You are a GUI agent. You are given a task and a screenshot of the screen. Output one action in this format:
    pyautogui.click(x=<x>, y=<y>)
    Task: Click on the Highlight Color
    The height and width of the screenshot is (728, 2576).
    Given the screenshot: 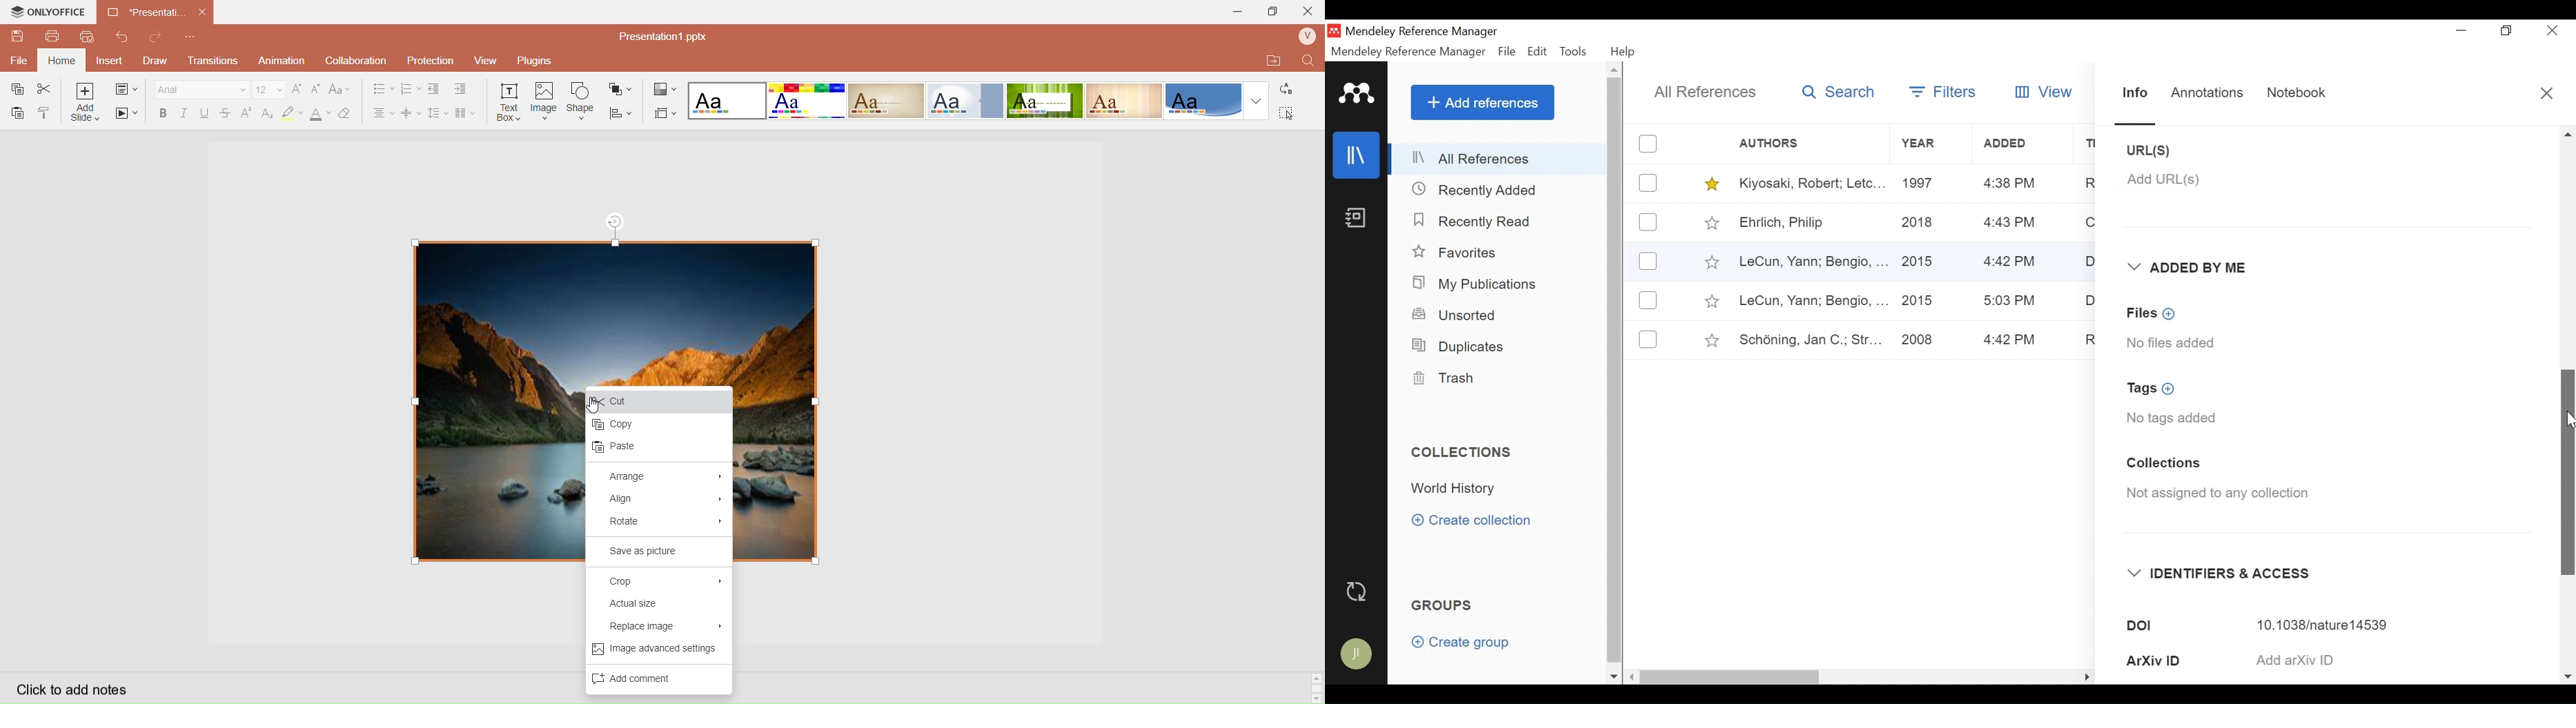 What is the action you would take?
    pyautogui.click(x=294, y=114)
    